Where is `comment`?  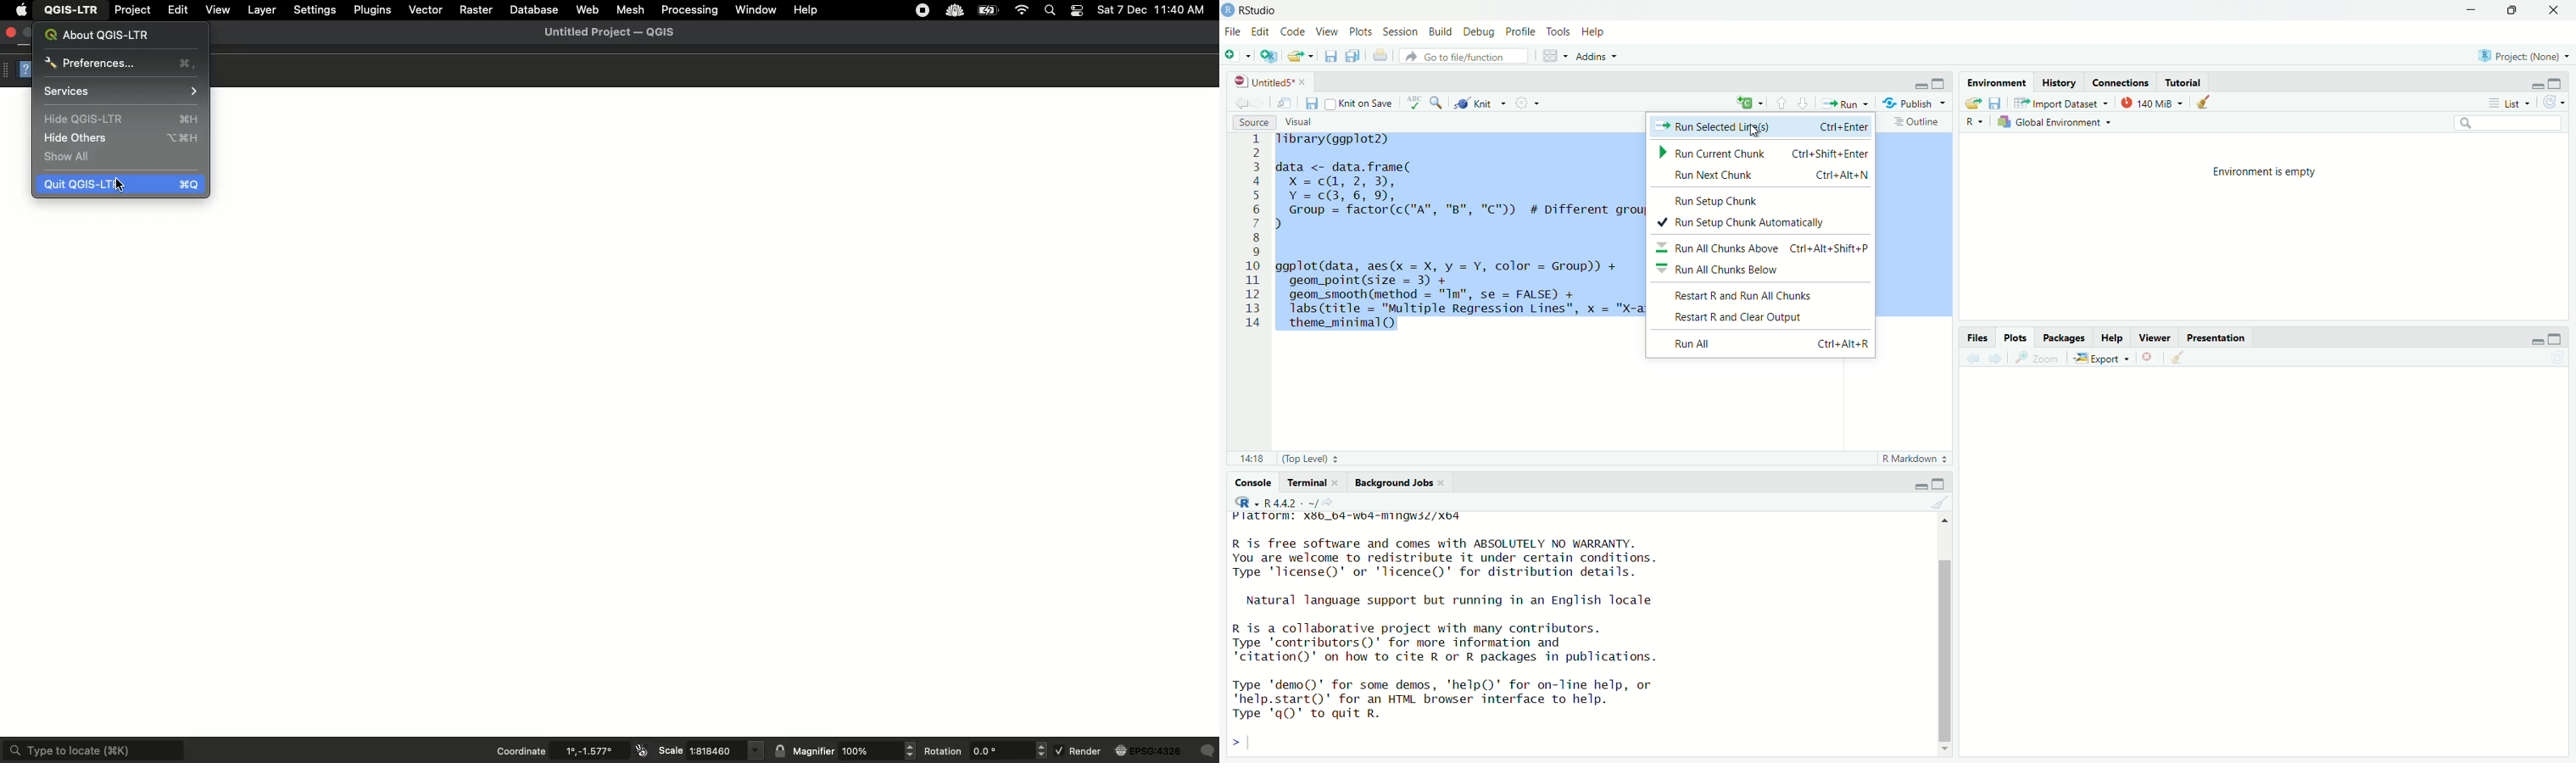
comment is located at coordinates (1207, 750).